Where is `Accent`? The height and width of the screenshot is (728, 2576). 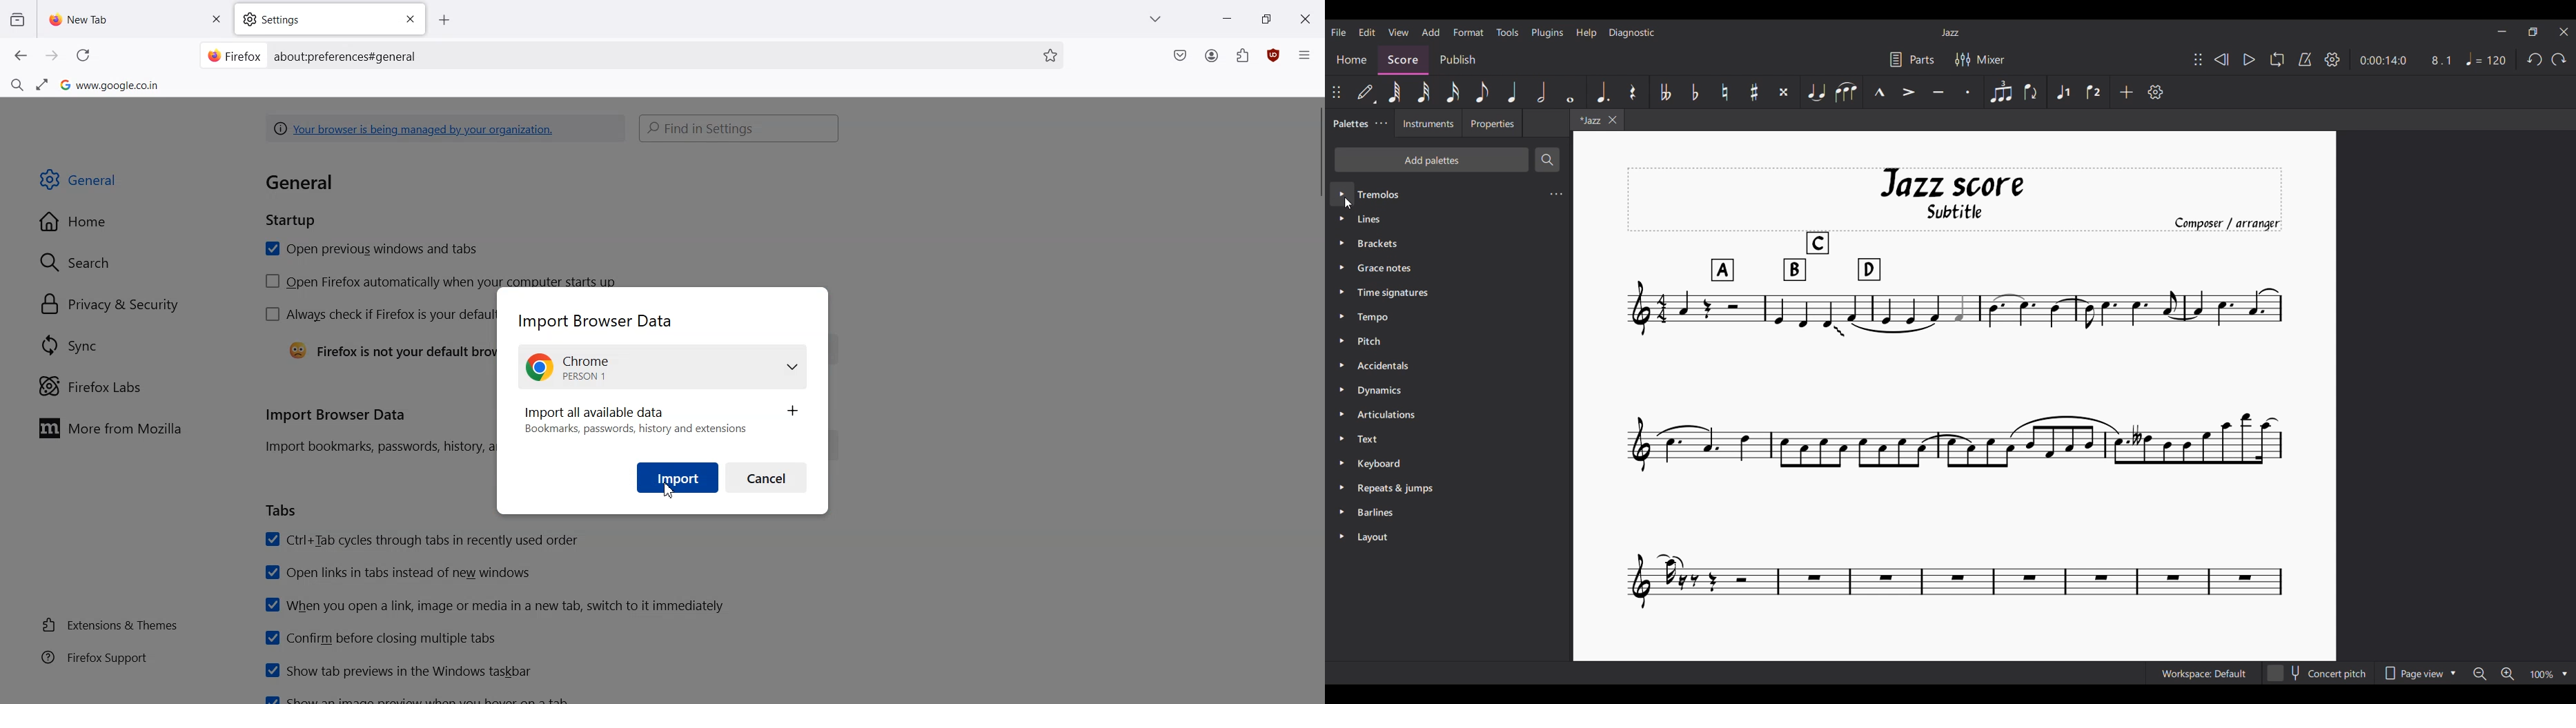 Accent is located at coordinates (1908, 92).